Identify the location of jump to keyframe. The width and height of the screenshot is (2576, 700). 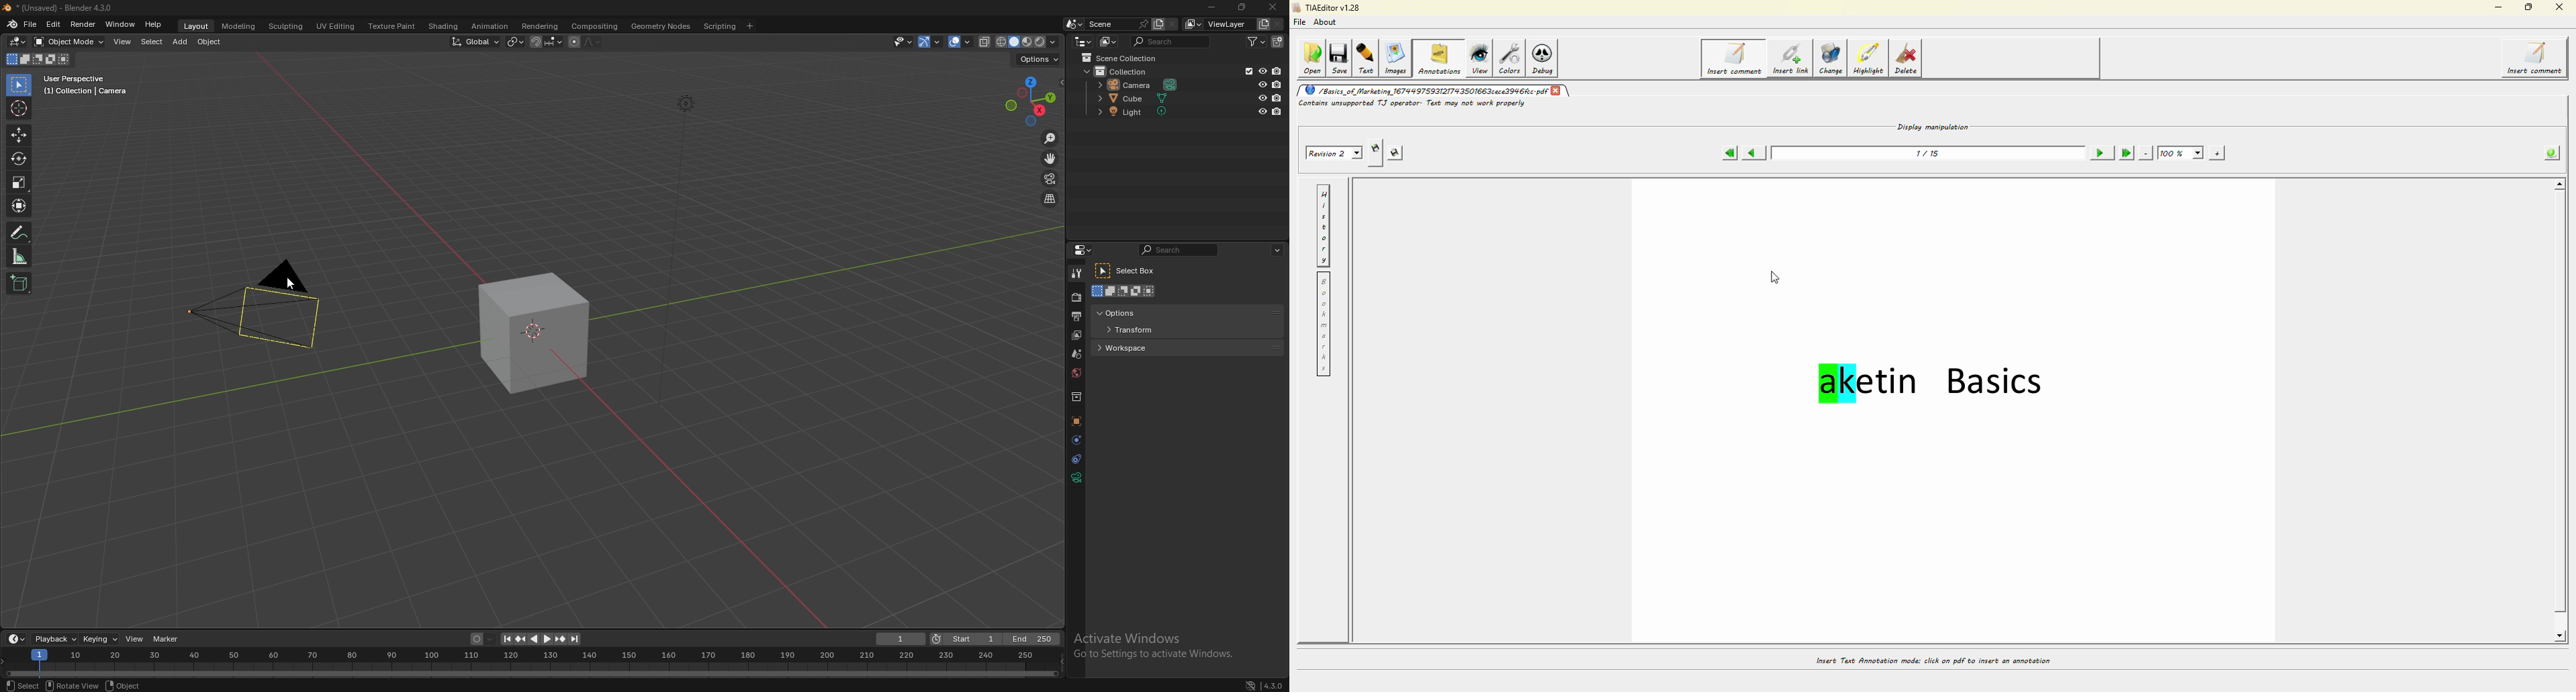
(560, 639).